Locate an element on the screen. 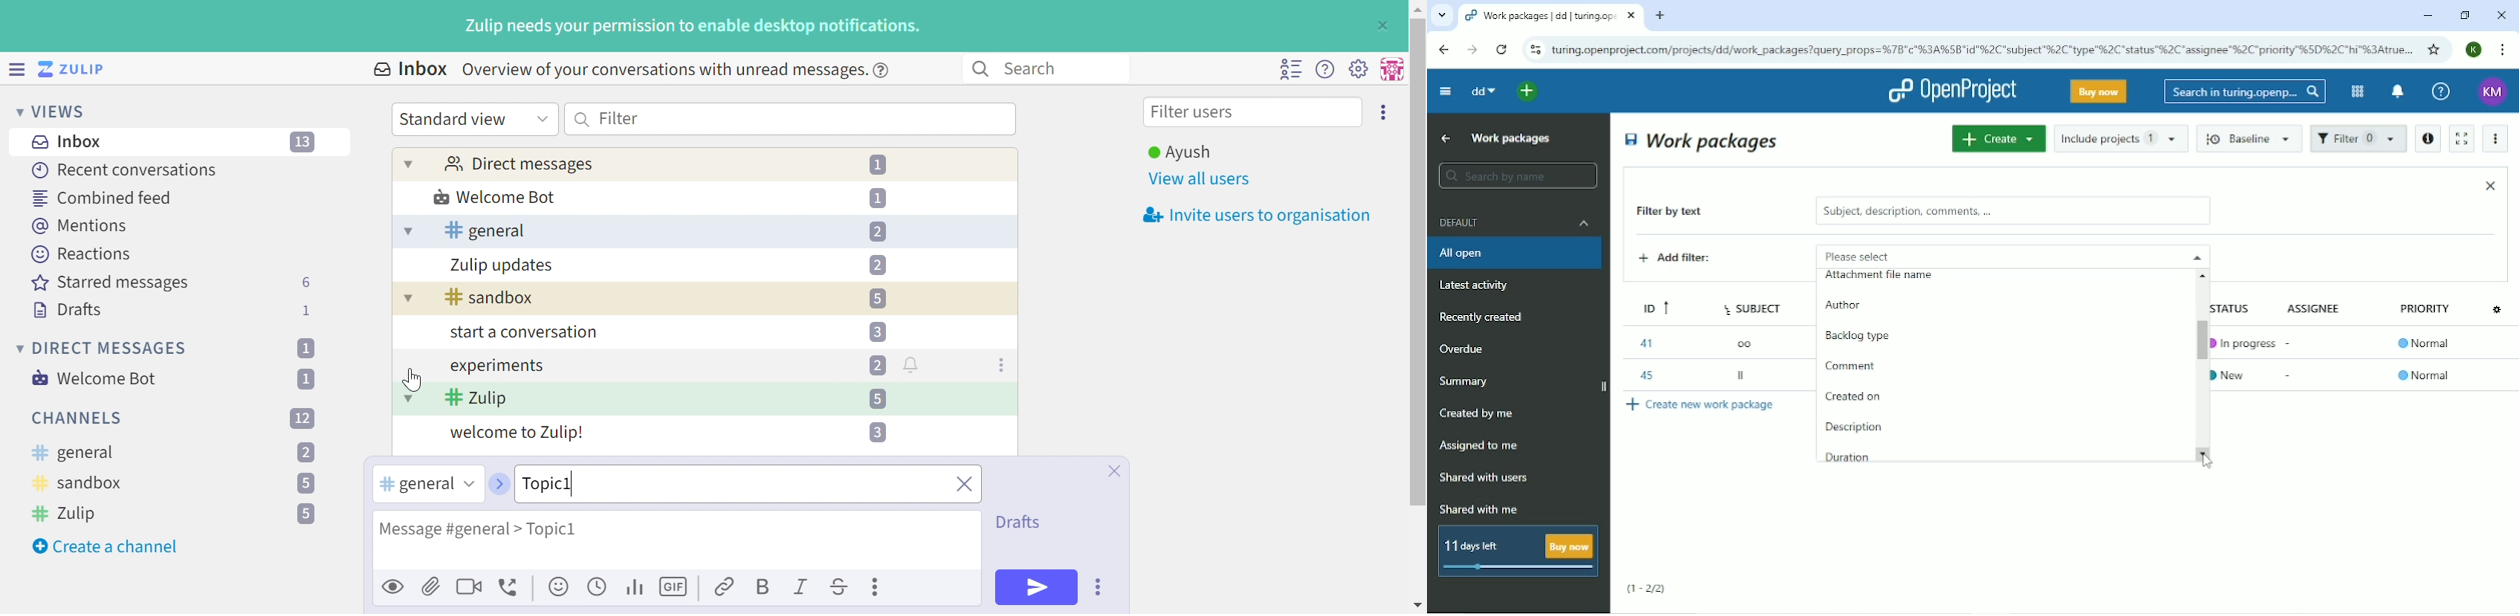  Create a channel is located at coordinates (108, 546).